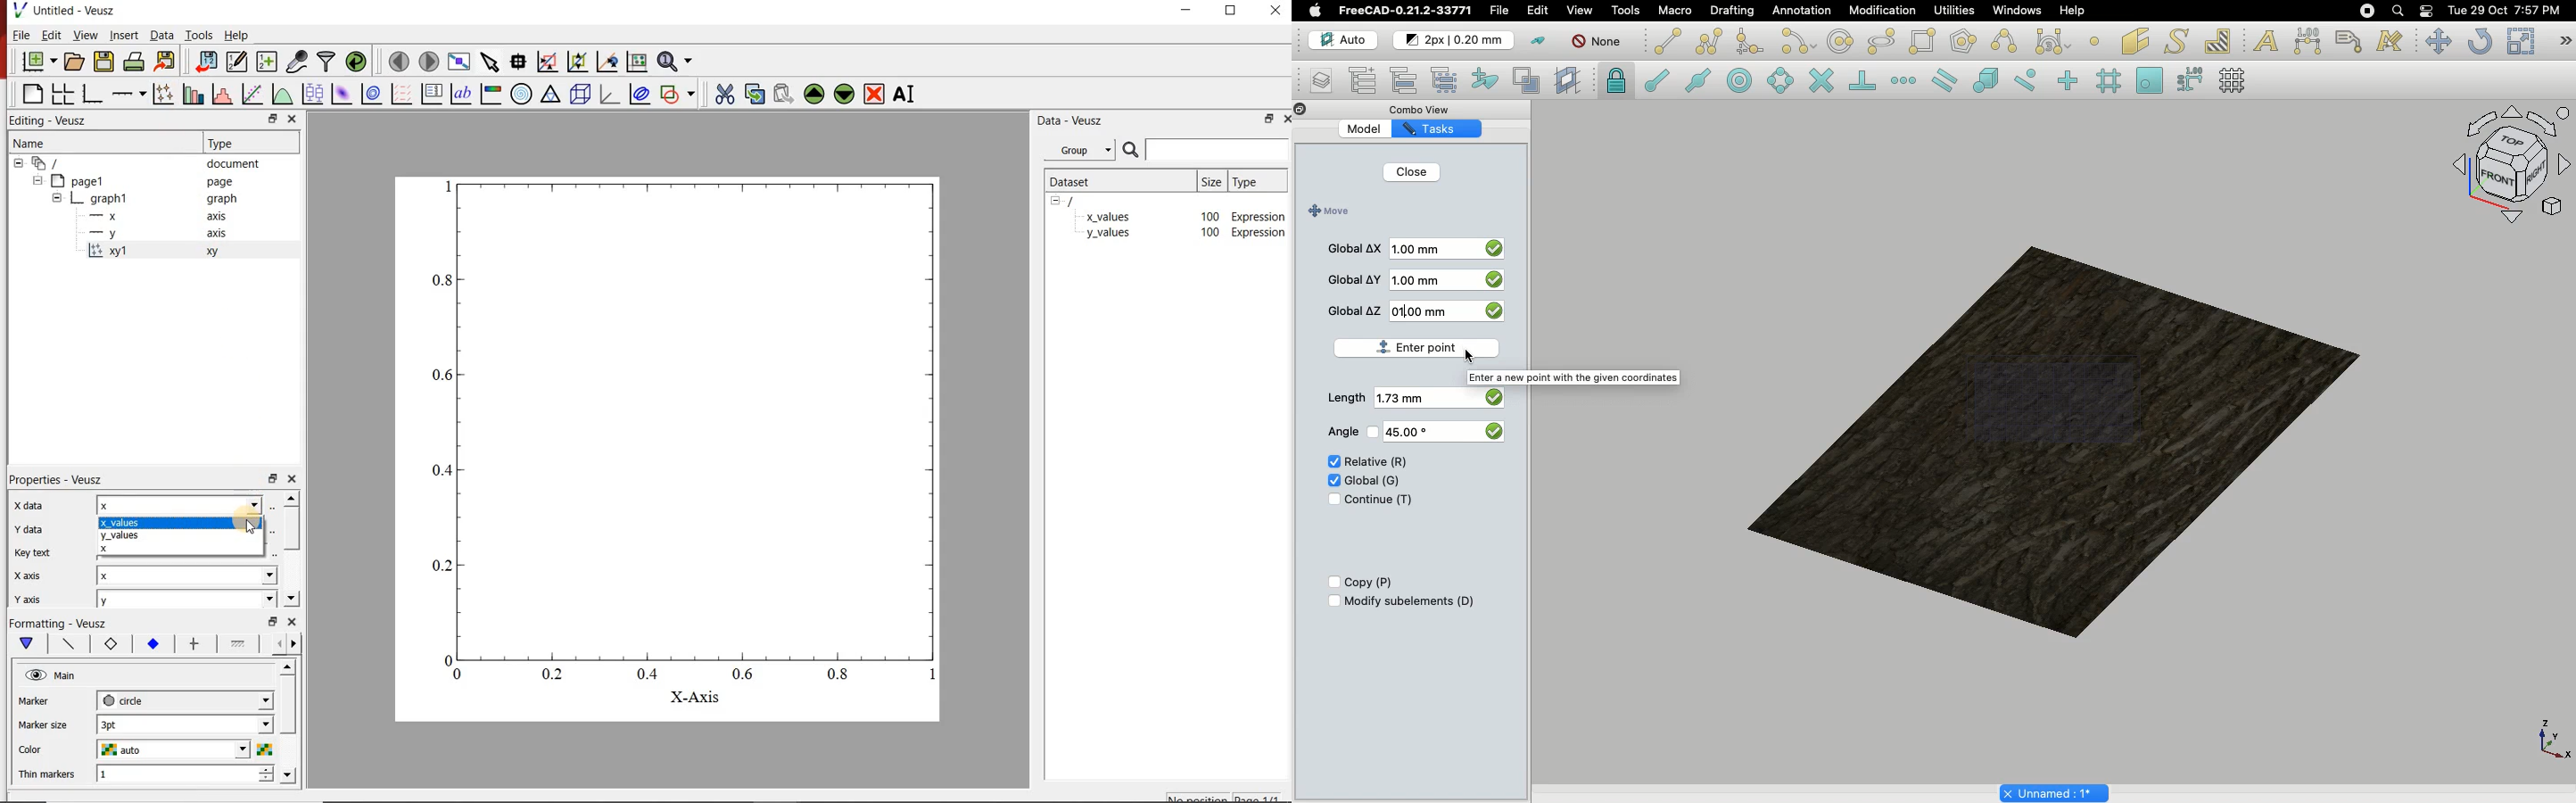 This screenshot has height=812, width=2576. Describe the element at coordinates (218, 180) in the screenshot. I see `page` at that location.